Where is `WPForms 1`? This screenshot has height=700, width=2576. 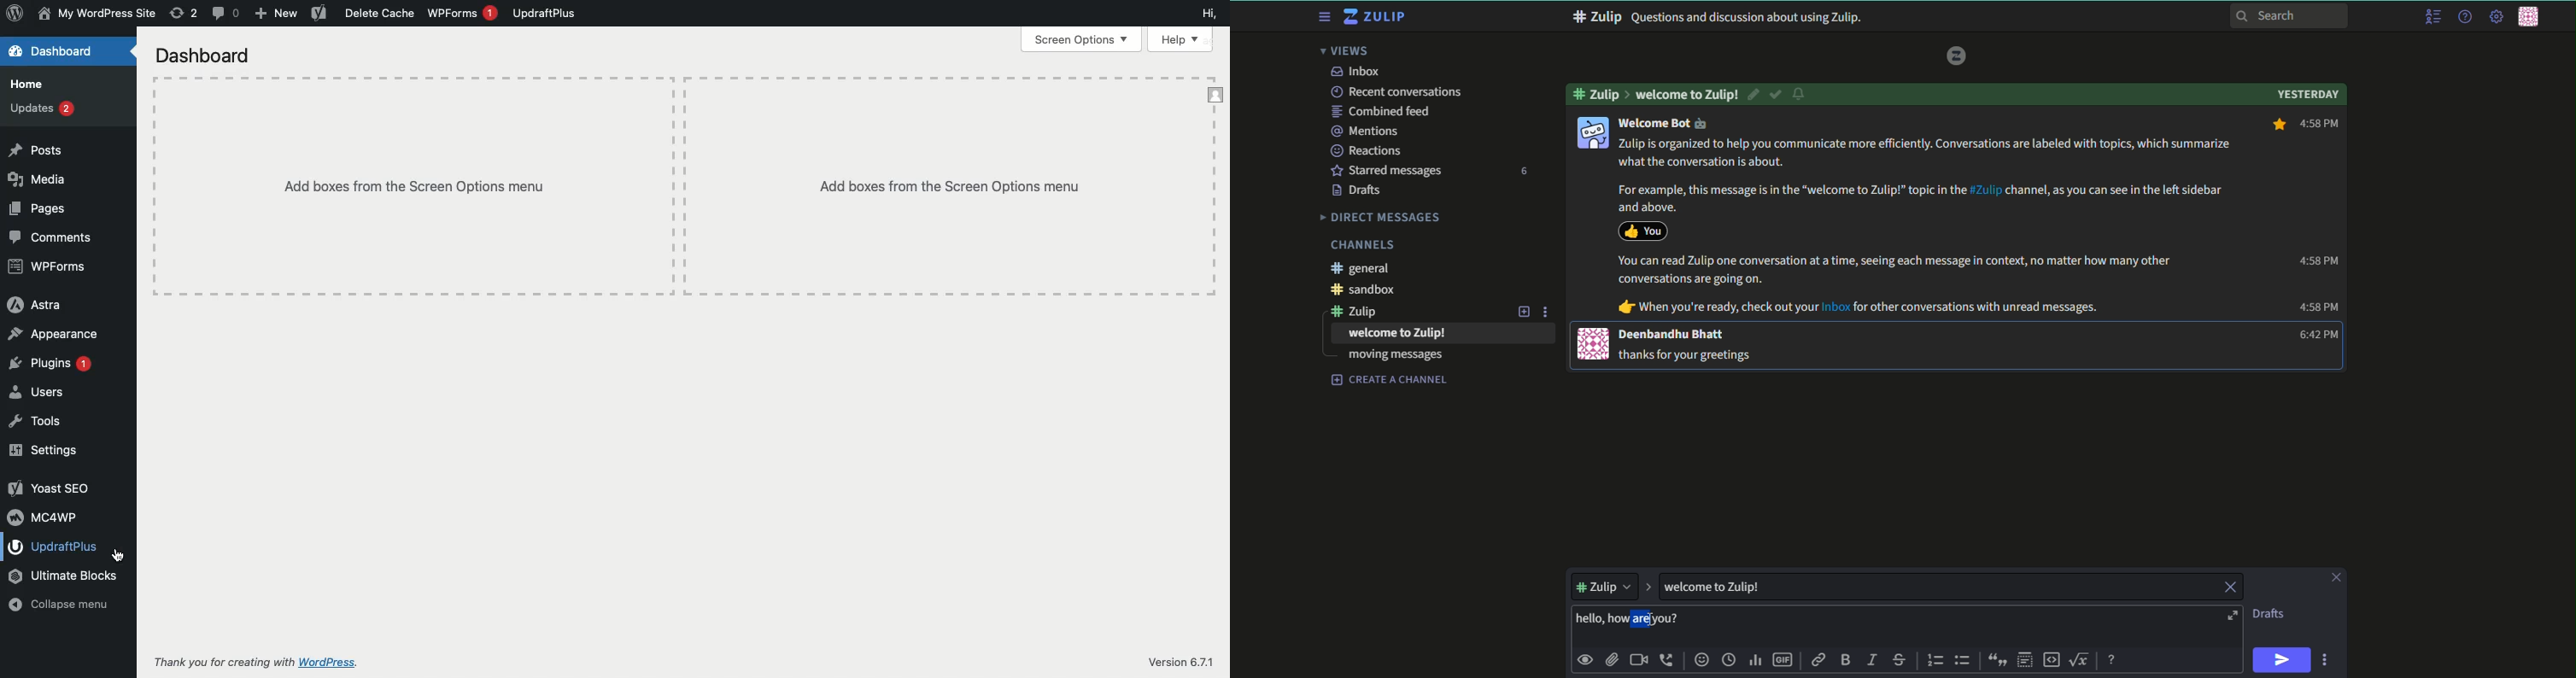
WPForms 1 is located at coordinates (462, 13).